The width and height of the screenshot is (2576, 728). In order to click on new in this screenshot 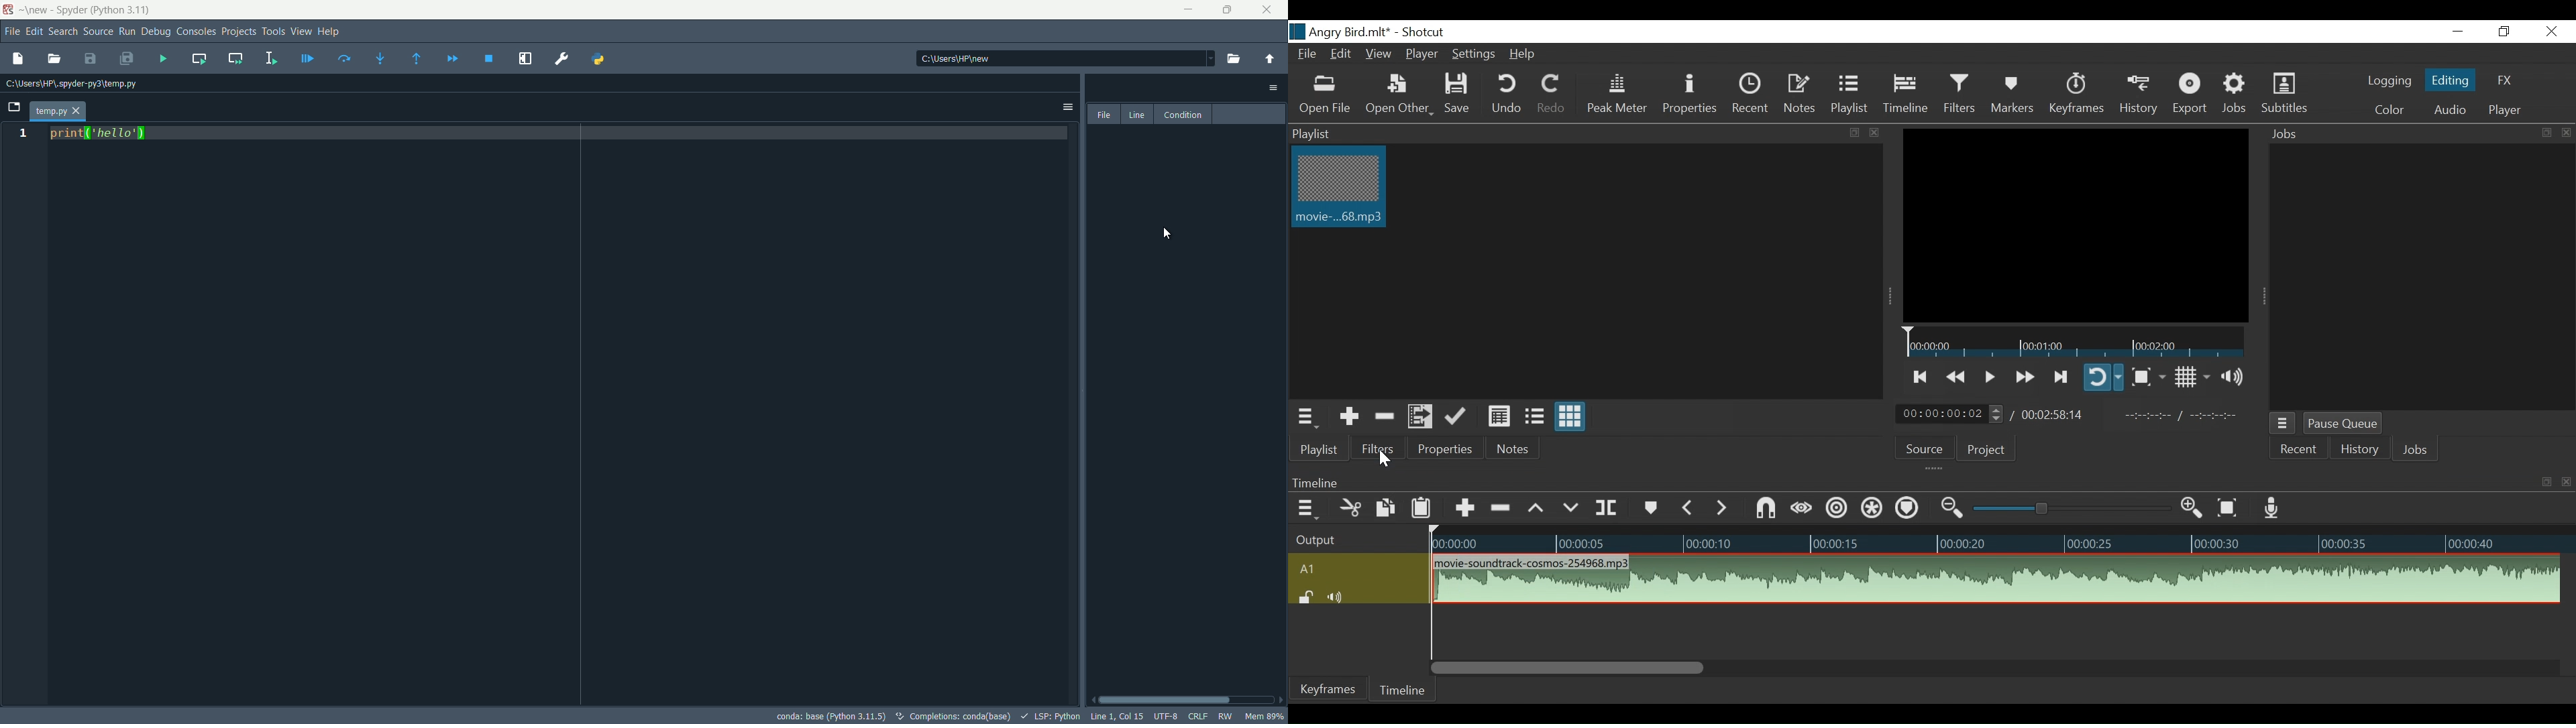, I will do `click(36, 11)`.